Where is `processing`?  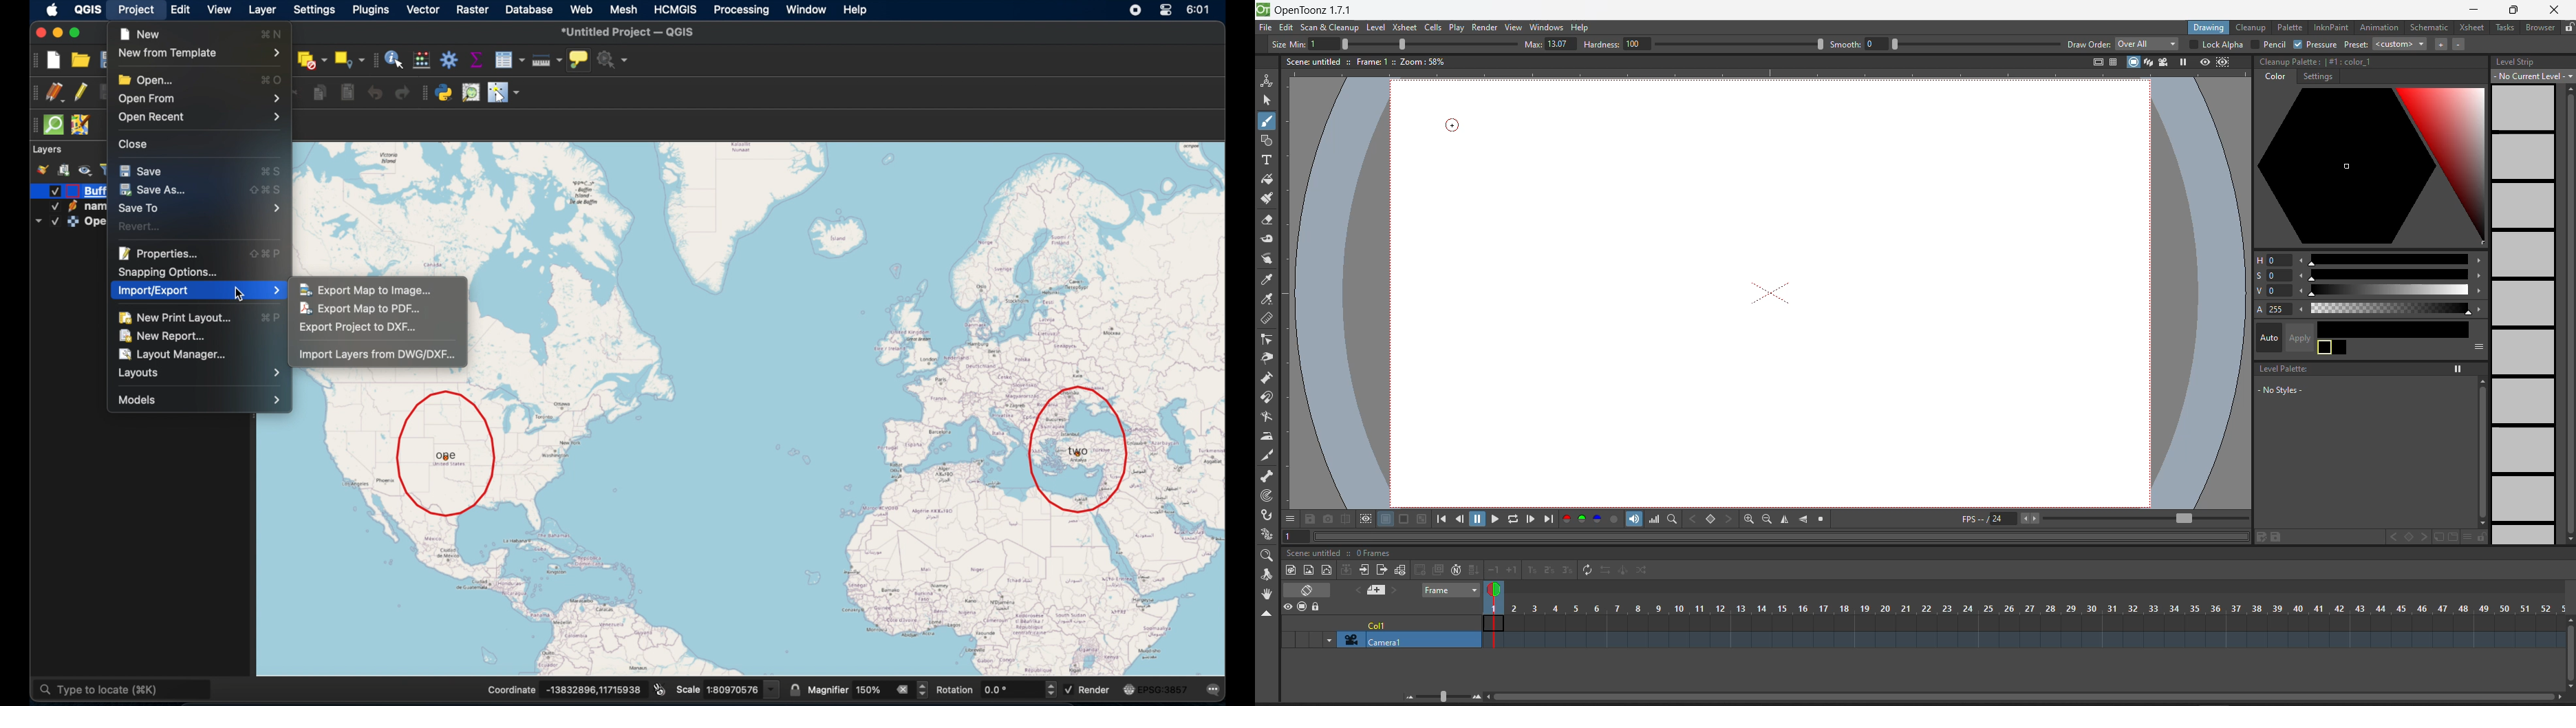
processing is located at coordinates (743, 10).